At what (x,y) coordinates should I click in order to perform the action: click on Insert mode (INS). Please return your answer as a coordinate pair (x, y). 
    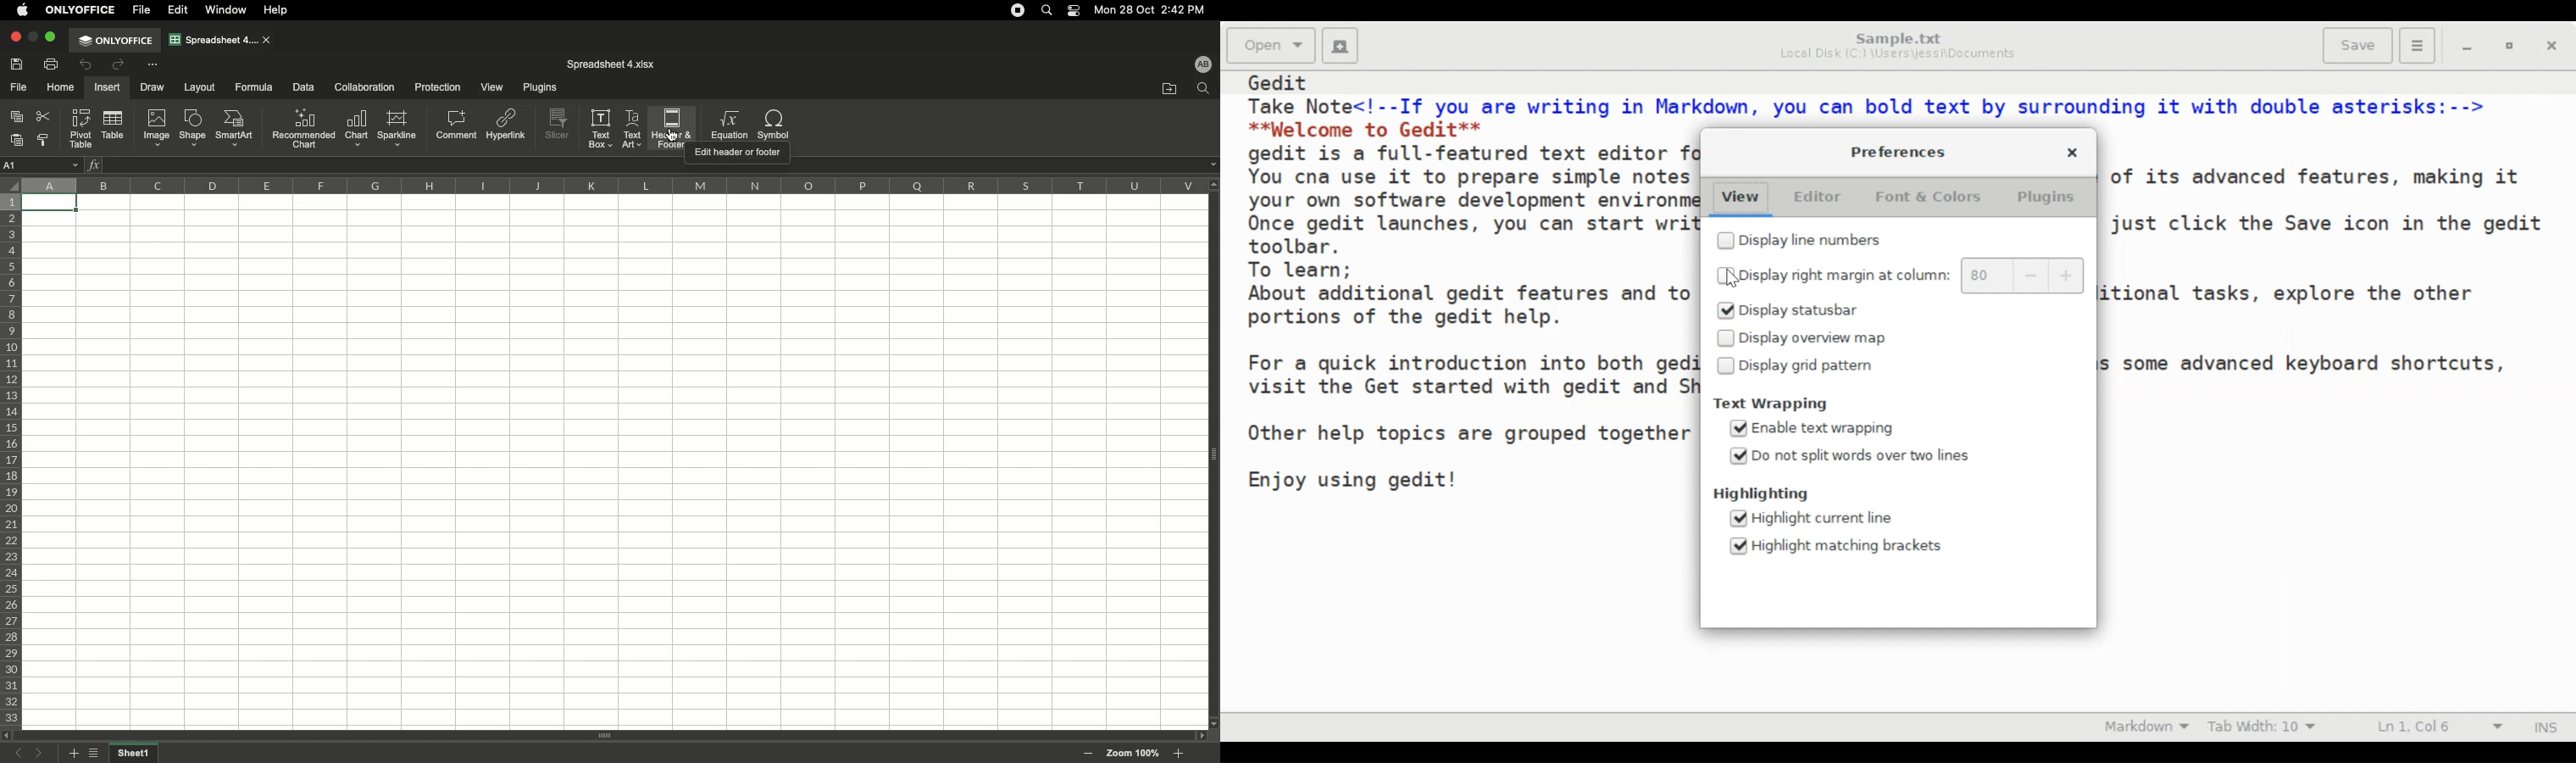
    Looking at the image, I should click on (2544, 726).